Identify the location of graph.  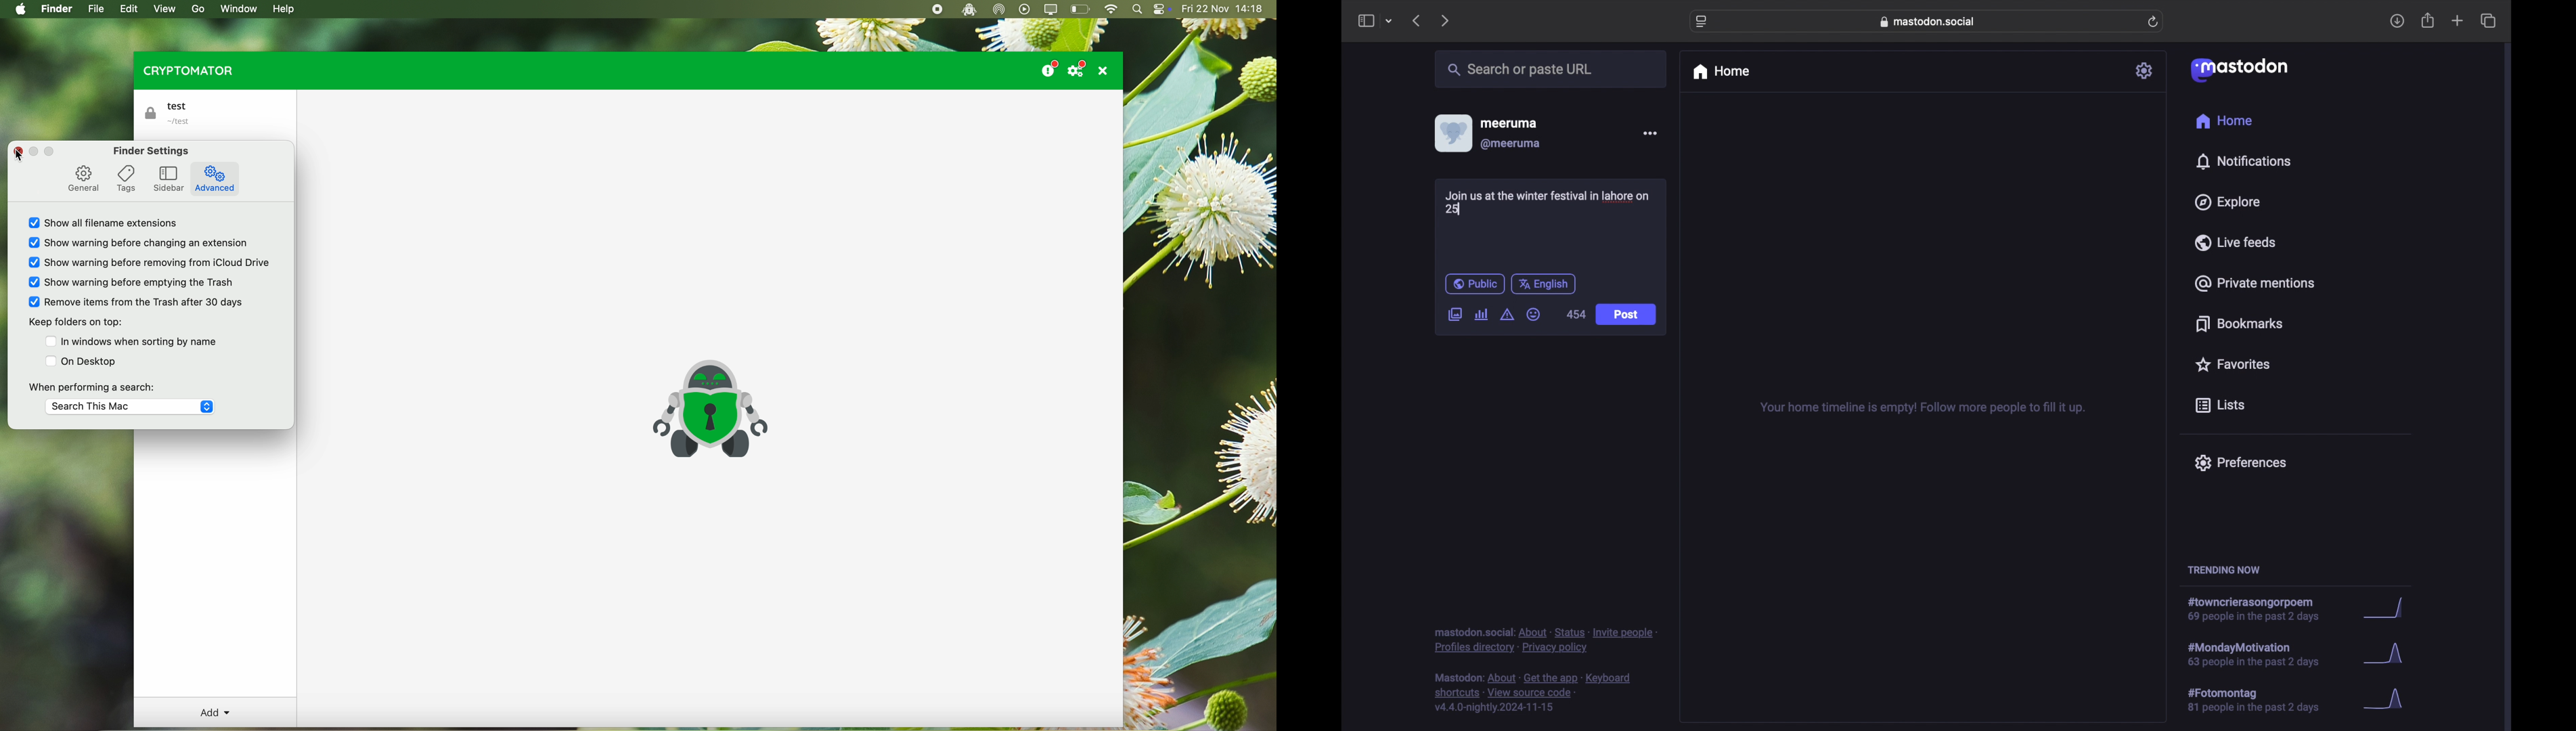
(2388, 700).